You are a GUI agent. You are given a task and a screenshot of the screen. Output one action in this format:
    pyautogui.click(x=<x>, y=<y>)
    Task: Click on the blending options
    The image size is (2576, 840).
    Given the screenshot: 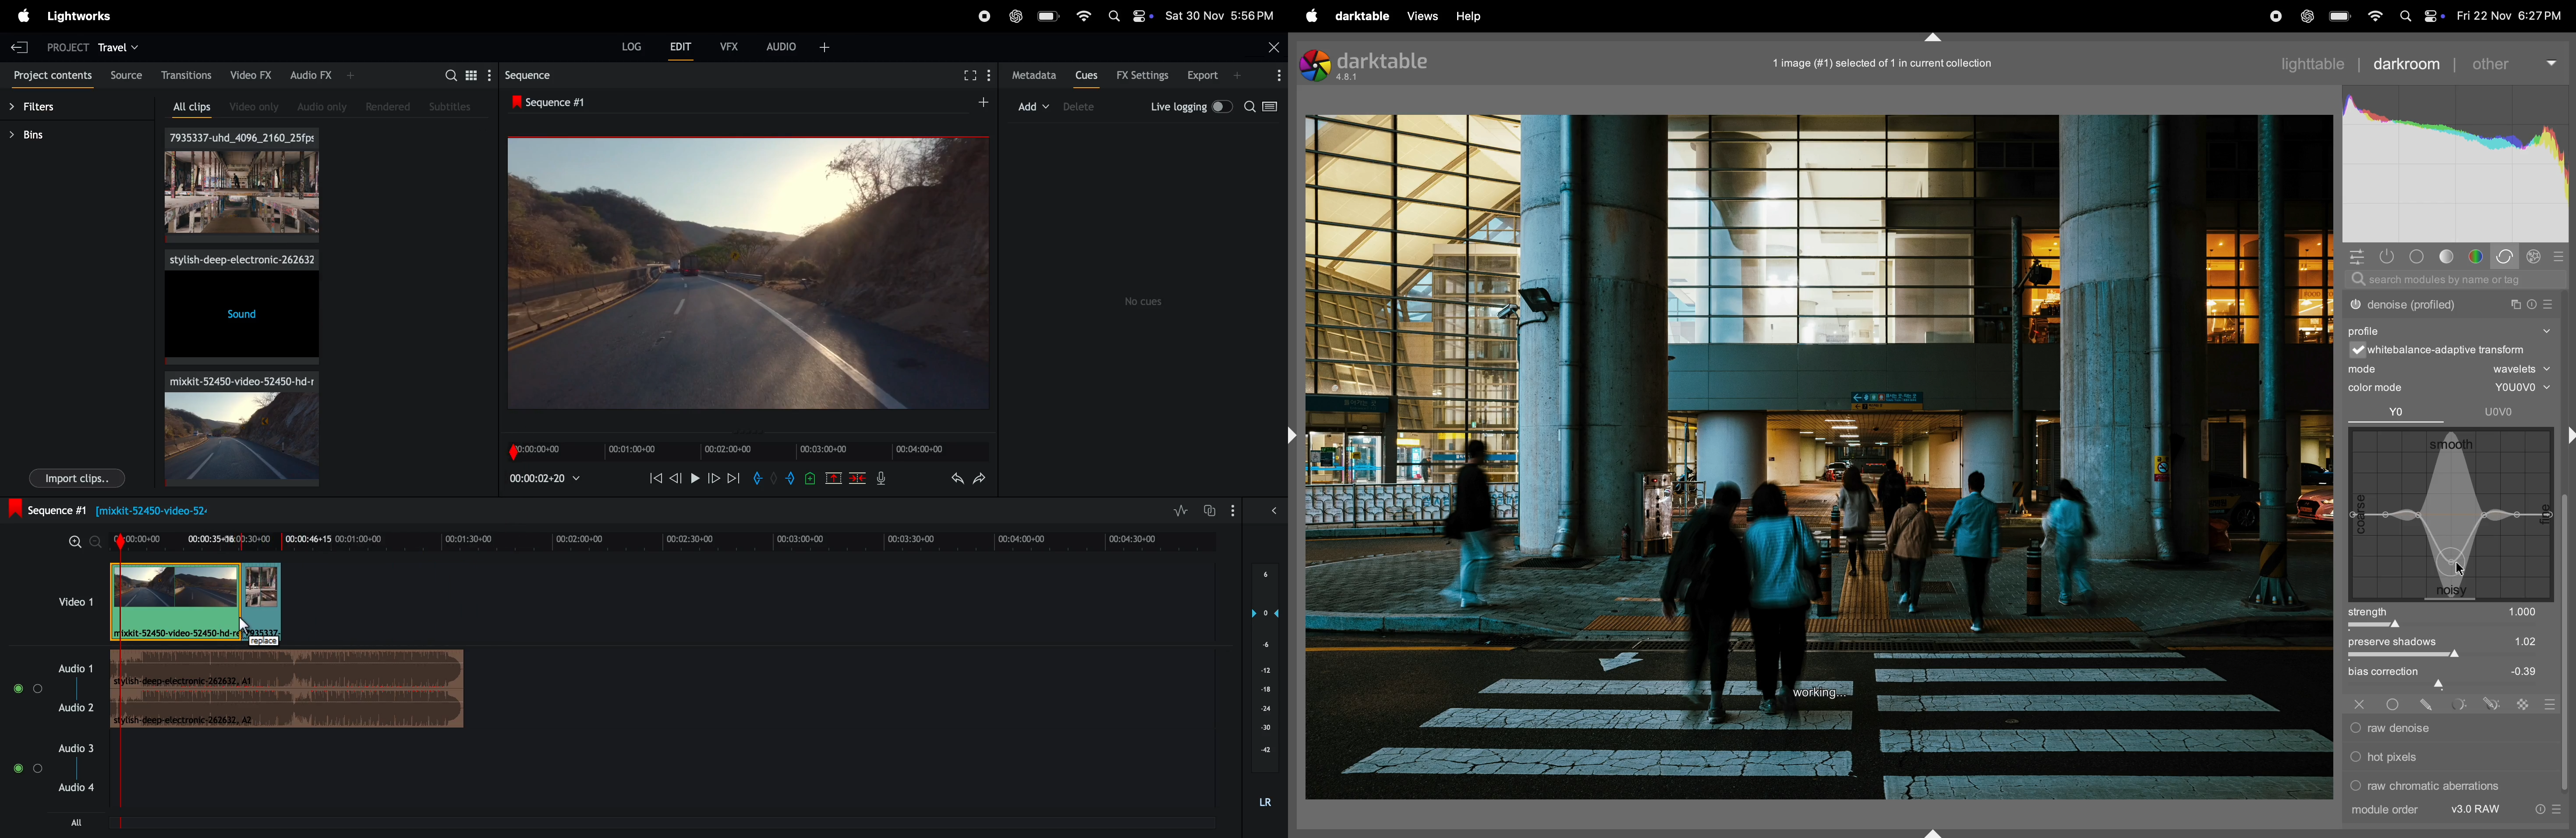 What is the action you would take?
    pyautogui.click(x=2549, y=704)
    